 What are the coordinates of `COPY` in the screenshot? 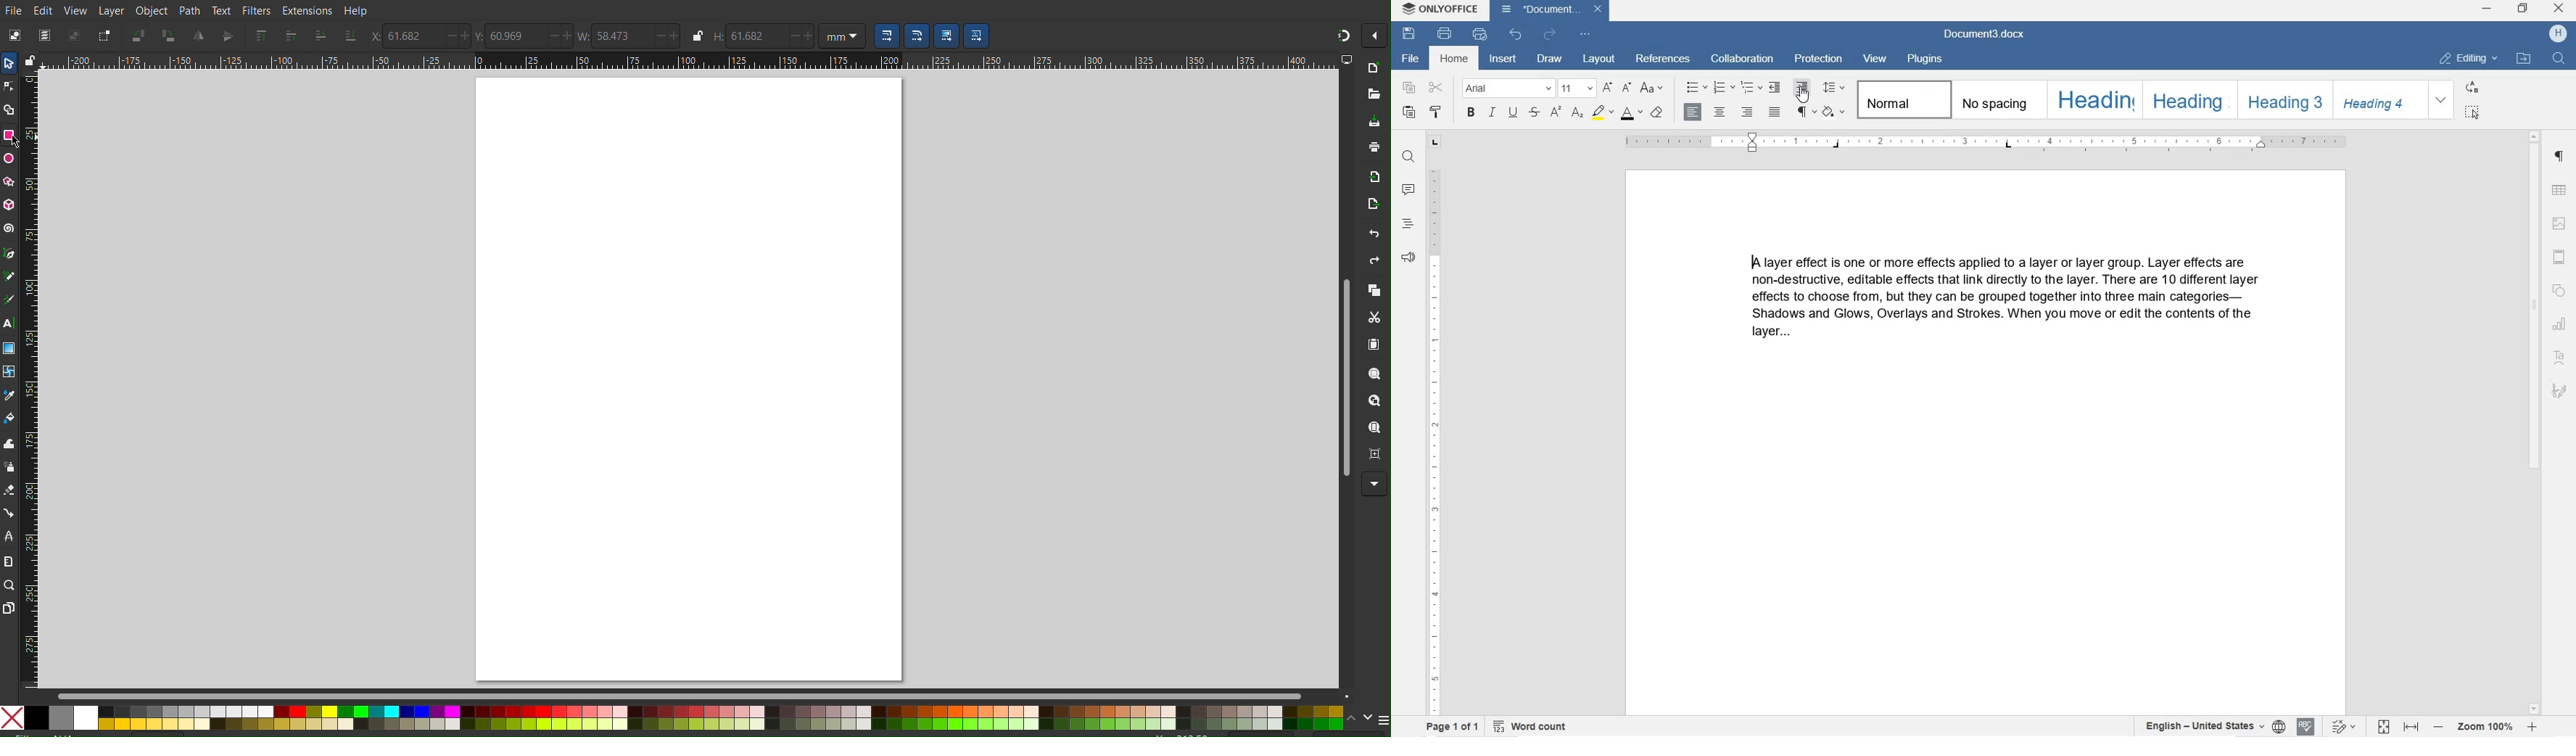 It's located at (1409, 88).